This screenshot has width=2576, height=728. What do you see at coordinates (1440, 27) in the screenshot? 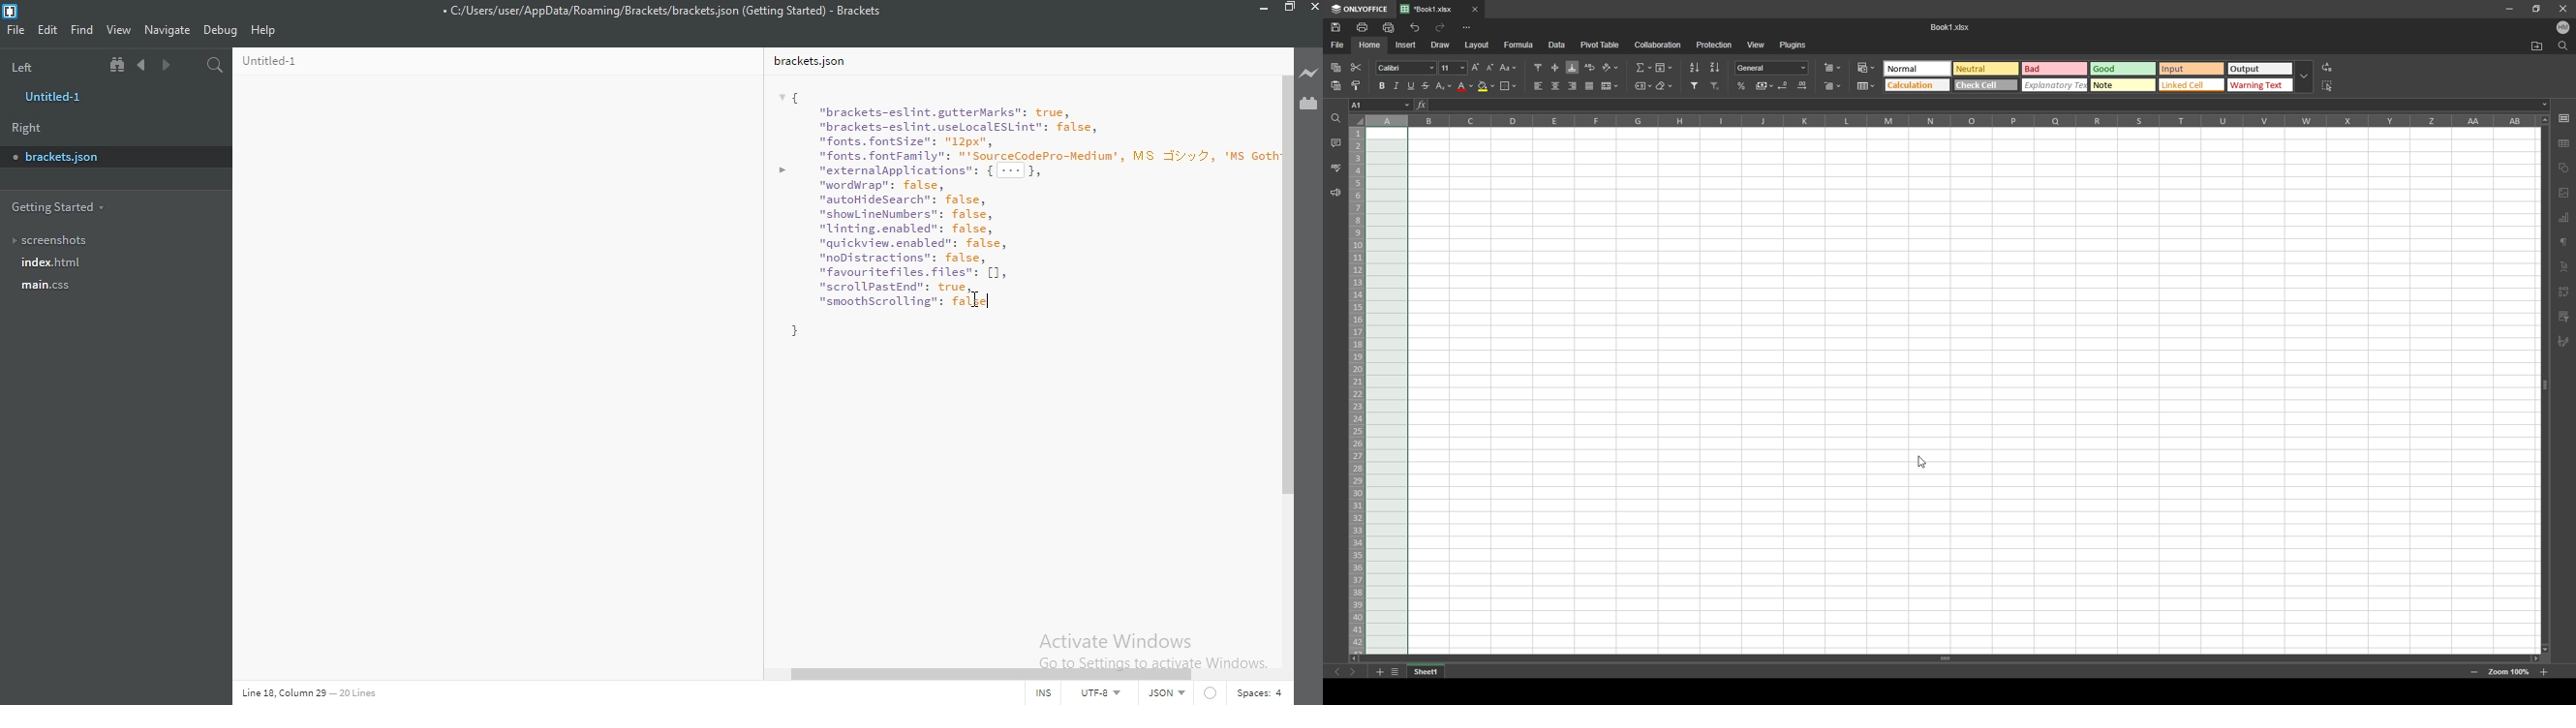
I see `redo` at bounding box center [1440, 27].